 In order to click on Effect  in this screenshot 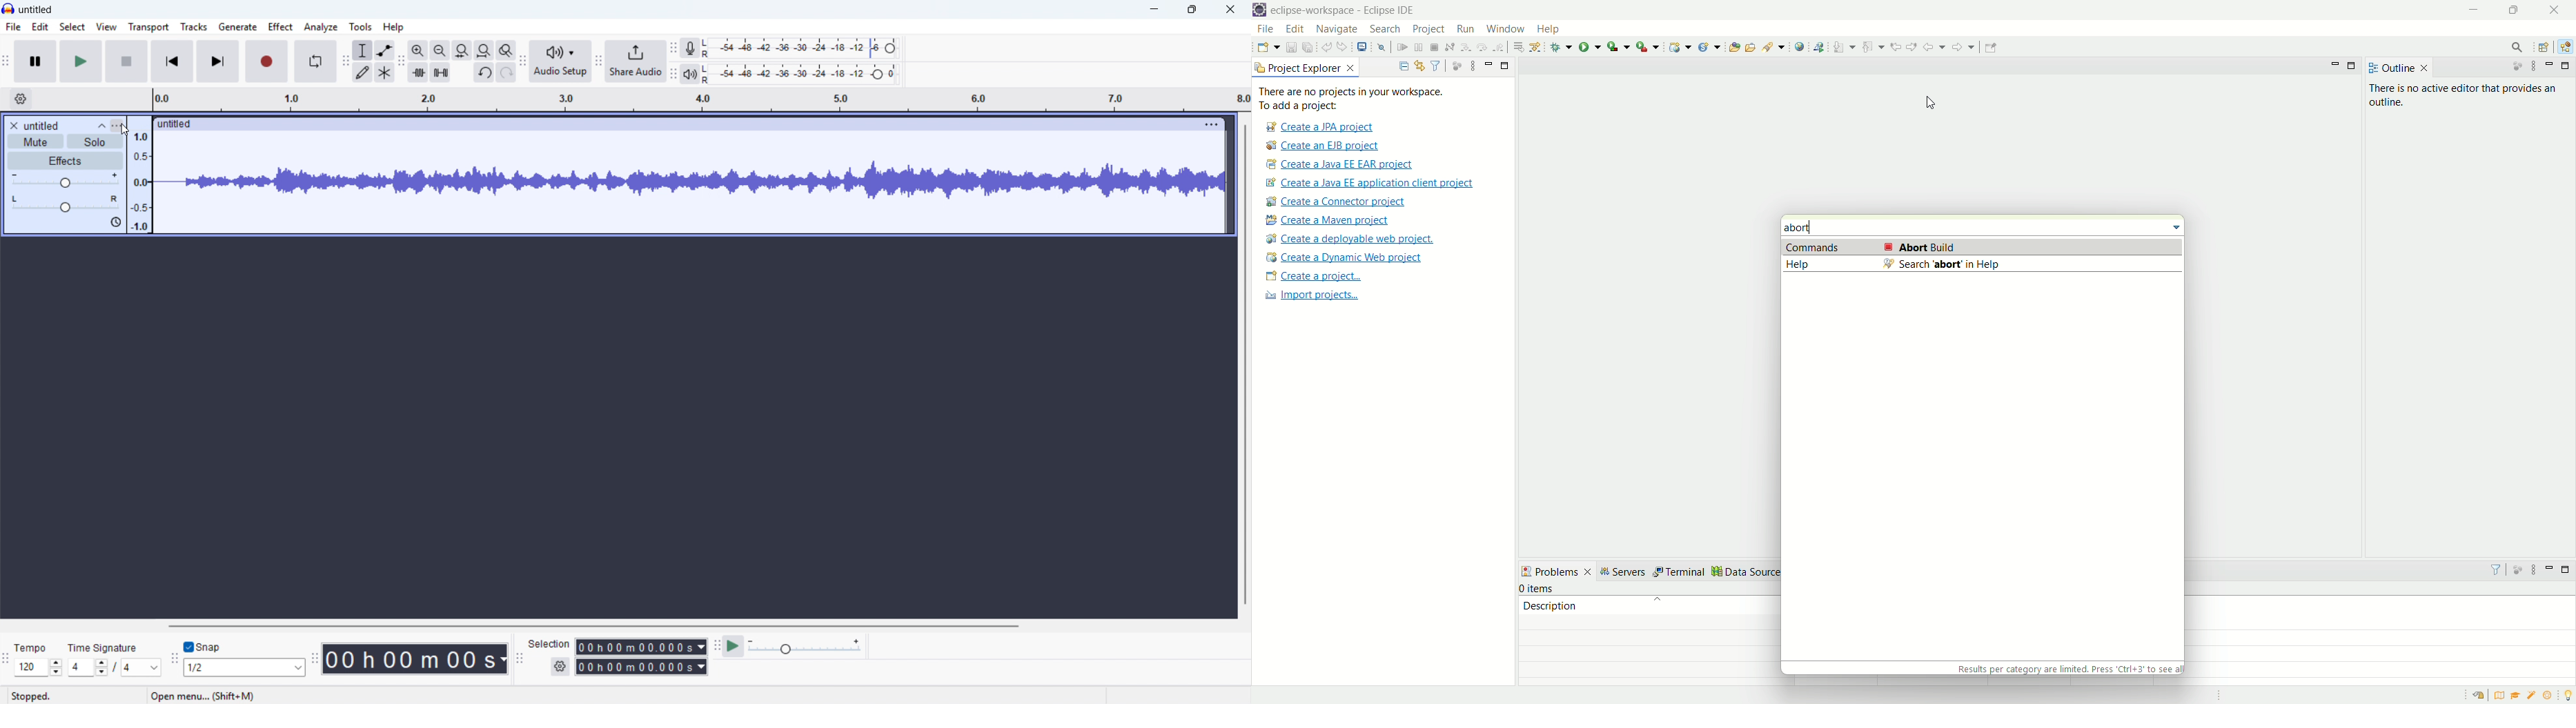, I will do `click(280, 27)`.